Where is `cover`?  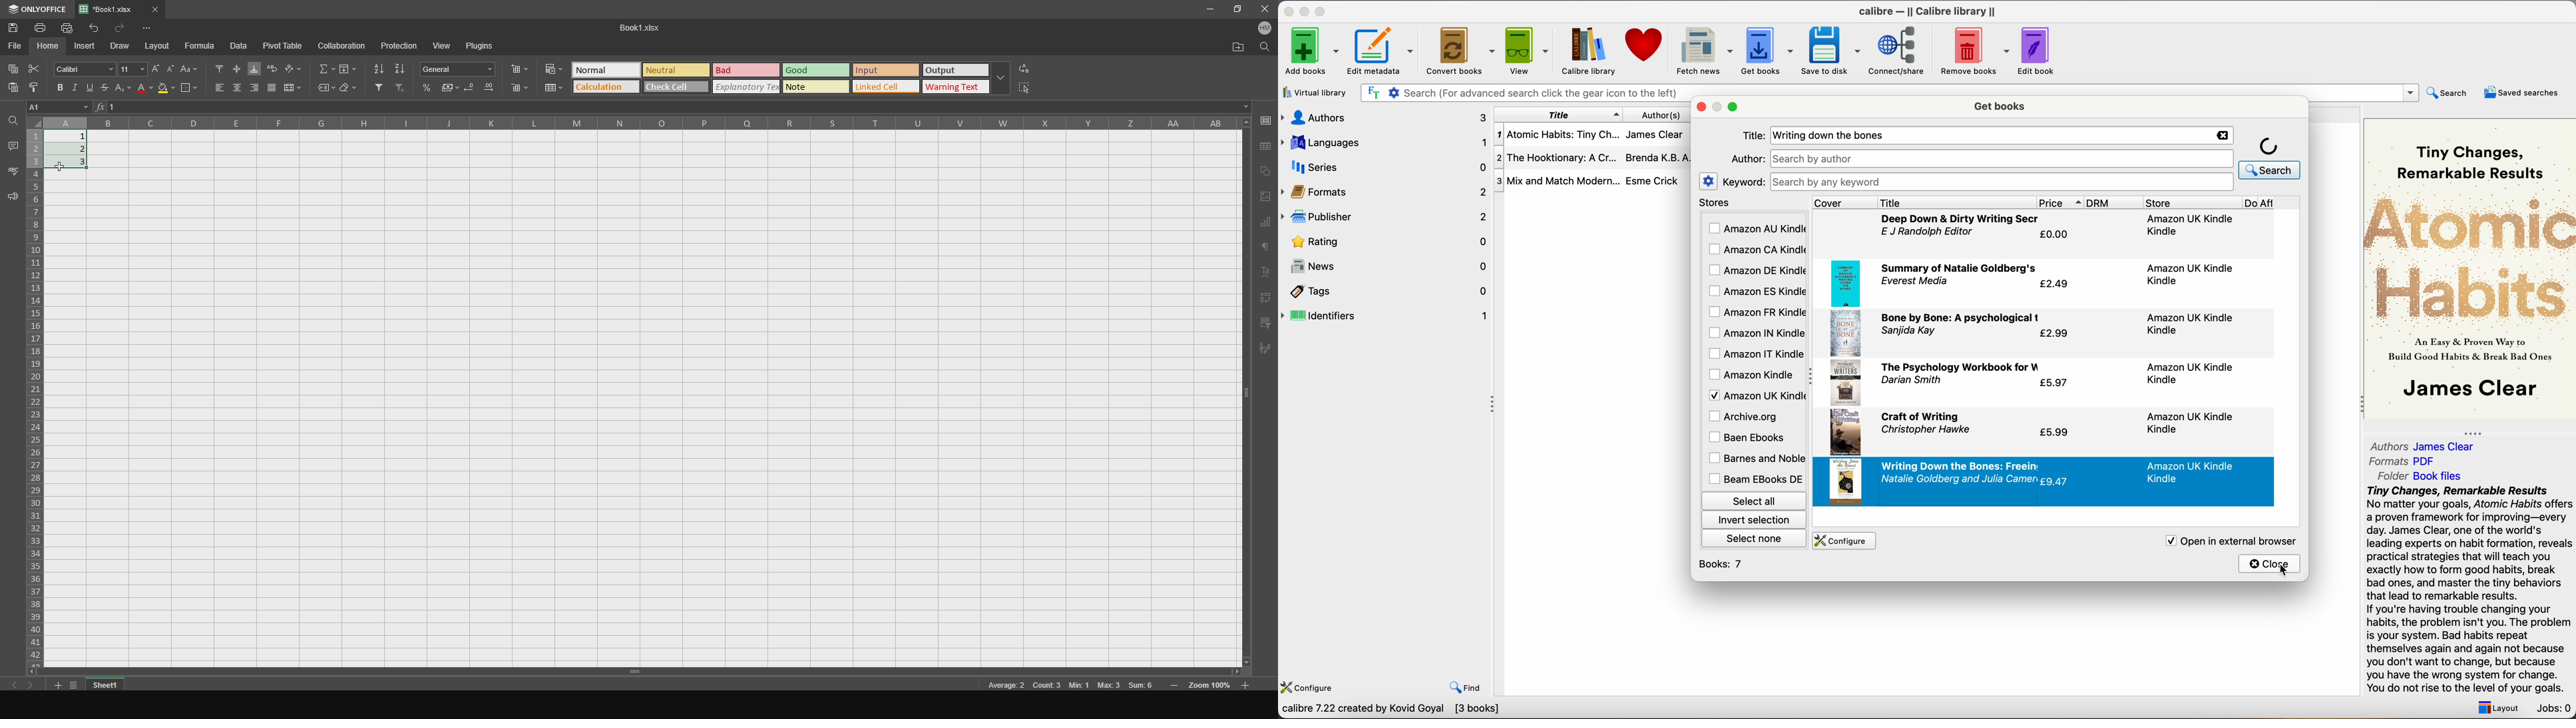
cover is located at coordinates (1845, 203).